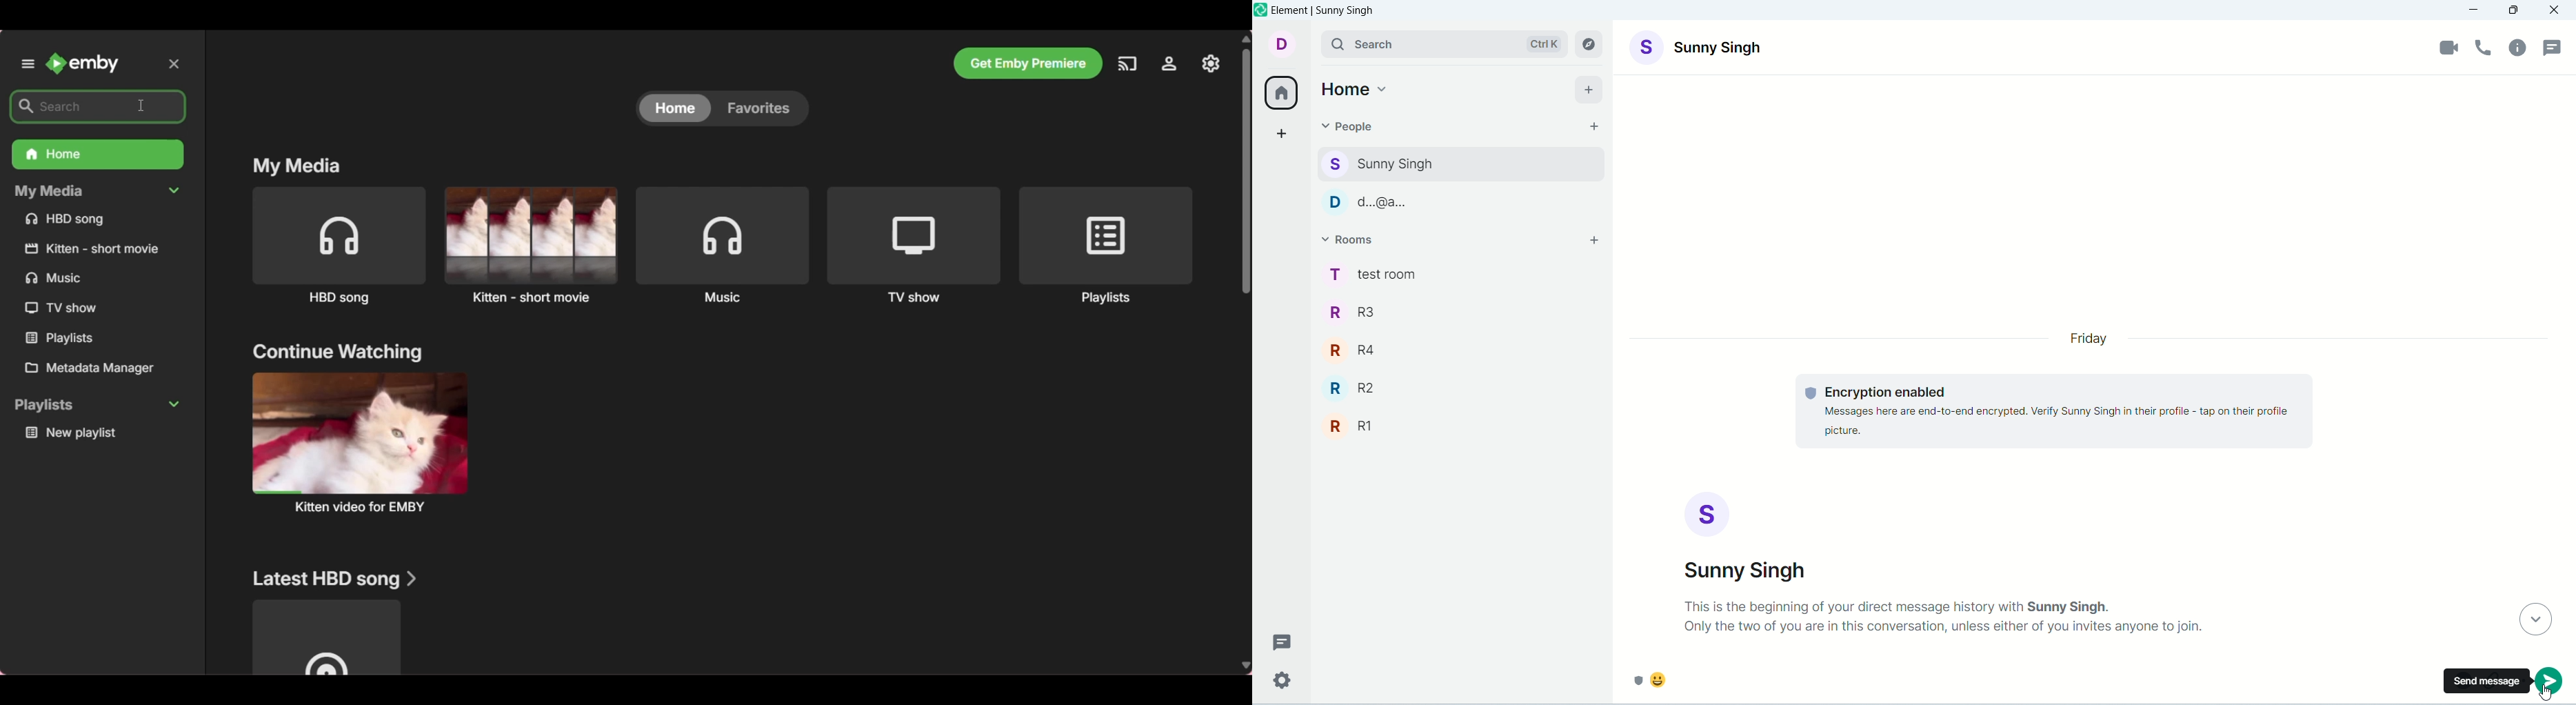 This screenshot has width=2576, height=728. Describe the element at coordinates (1596, 242) in the screenshot. I see `add` at that location.